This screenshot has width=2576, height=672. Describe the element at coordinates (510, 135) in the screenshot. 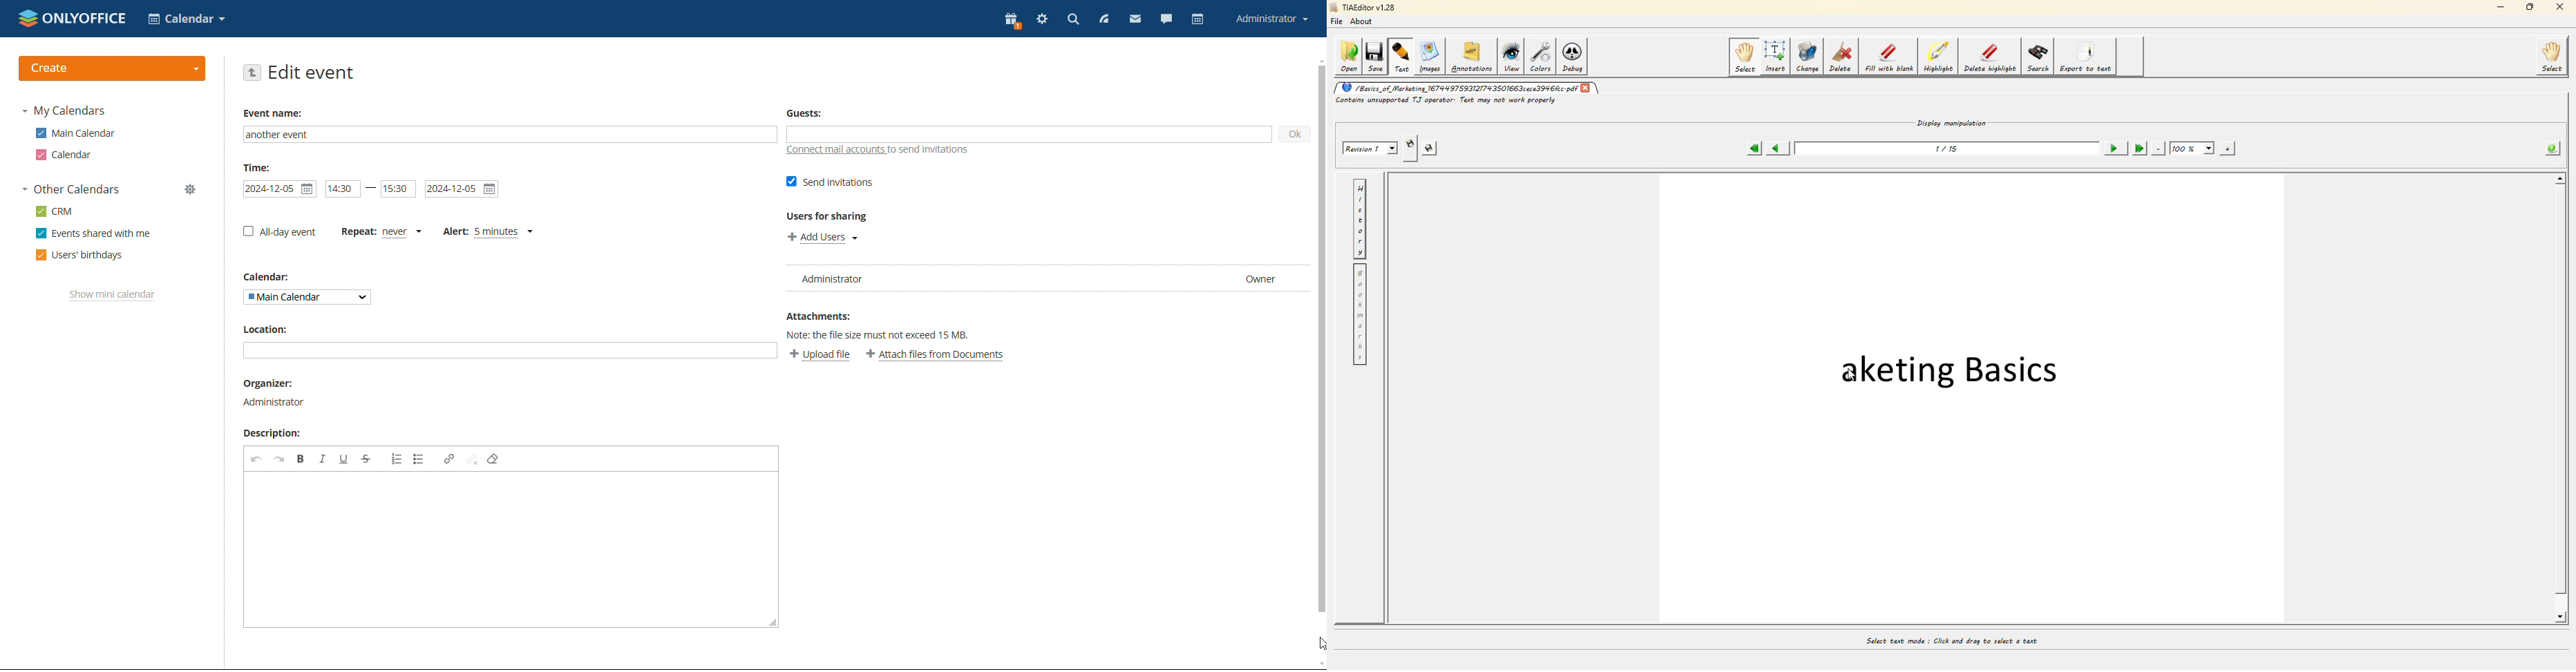

I see `add event name` at that location.